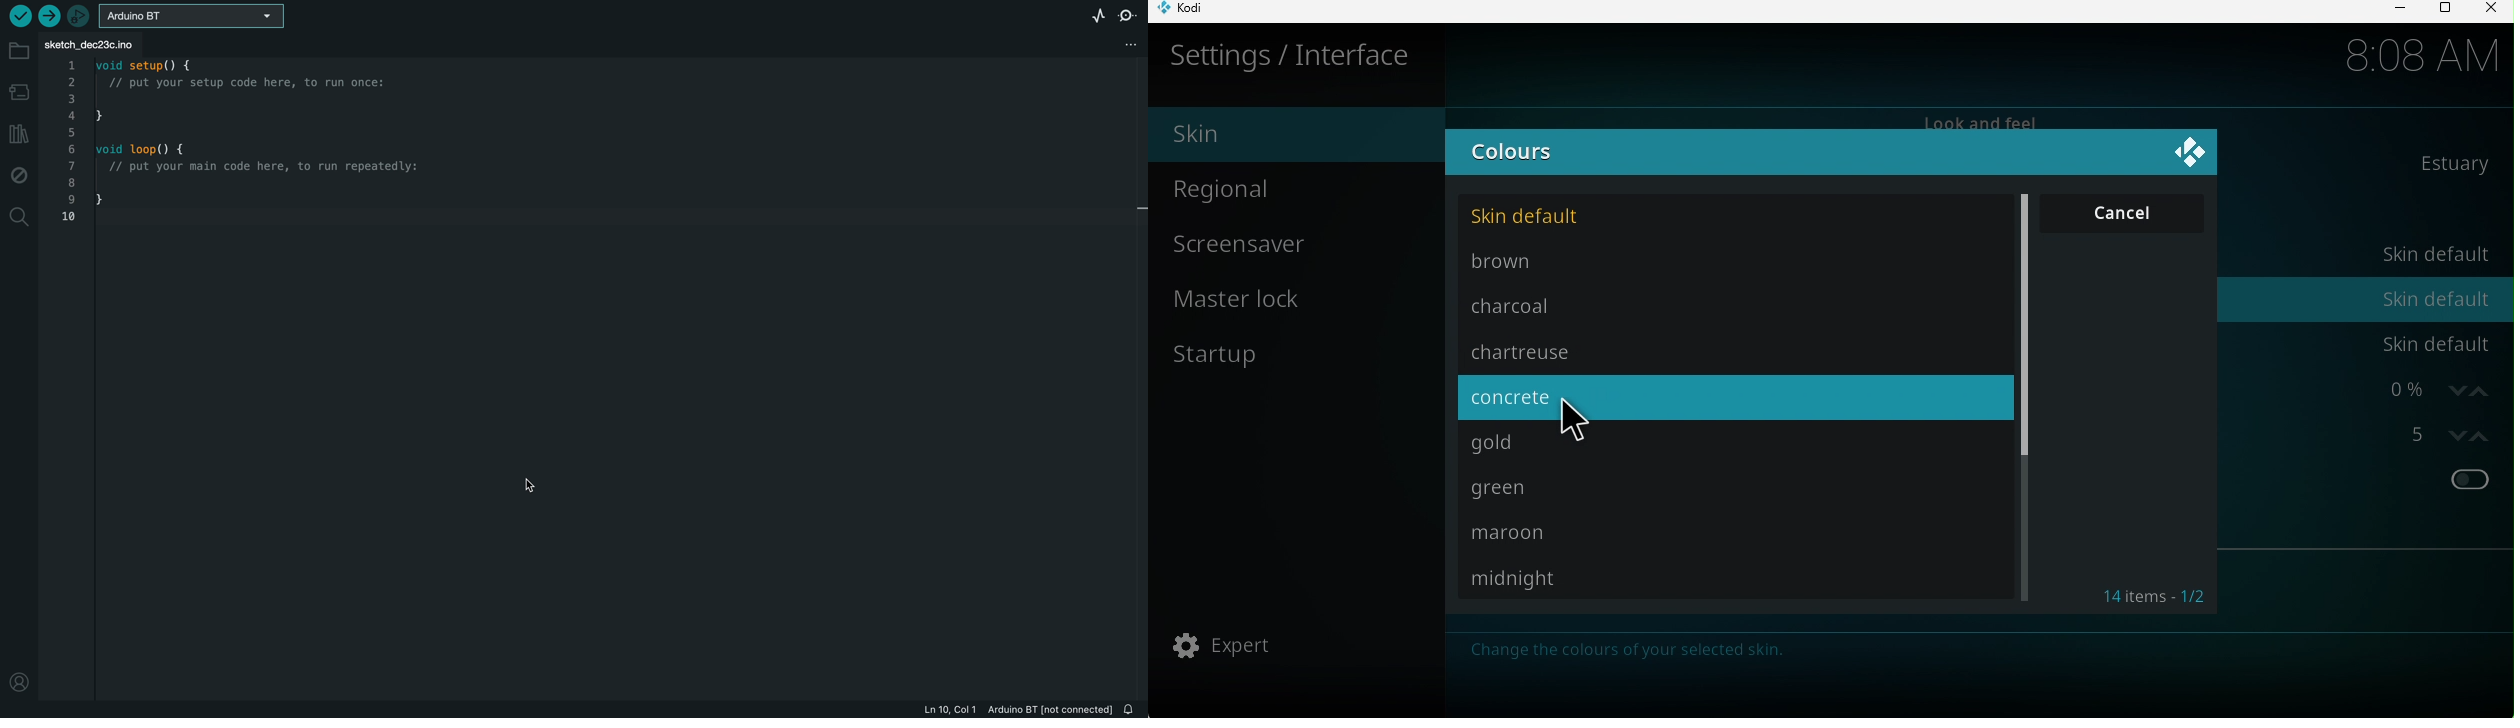  Describe the element at coordinates (2358, 343) in the screenshot. I see `Fonts` at that location.